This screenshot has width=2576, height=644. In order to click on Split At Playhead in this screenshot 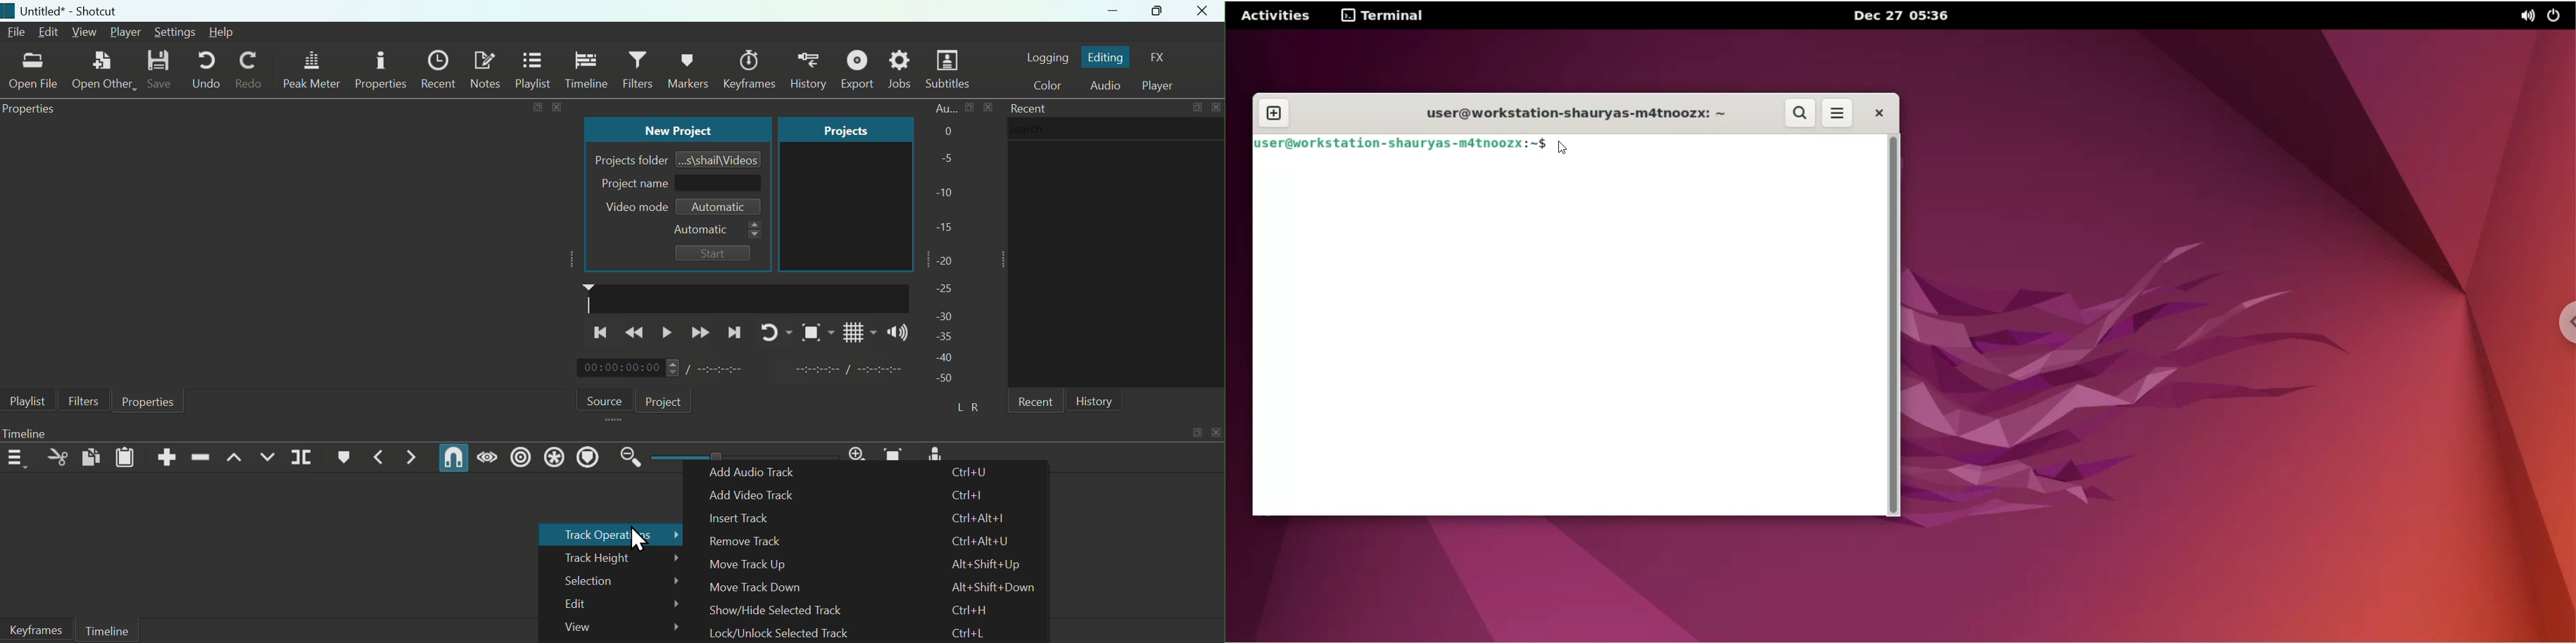, I will do `click(303, 458)`.